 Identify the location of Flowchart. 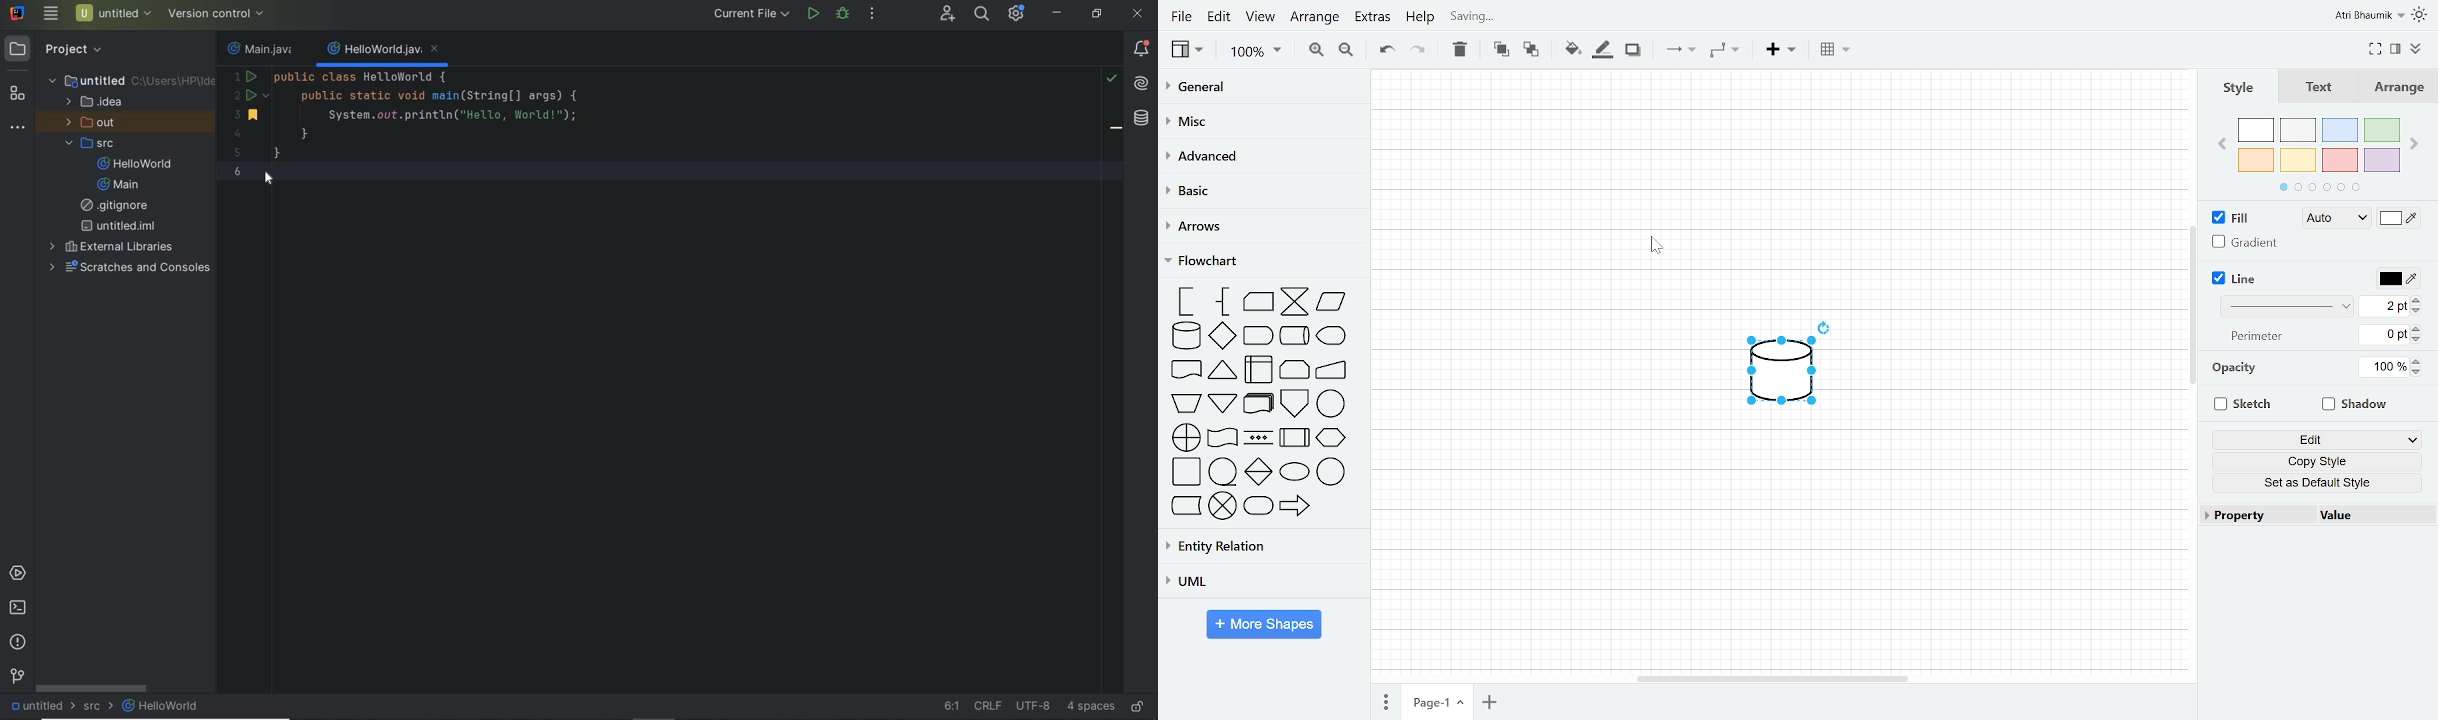
(1258, 262).